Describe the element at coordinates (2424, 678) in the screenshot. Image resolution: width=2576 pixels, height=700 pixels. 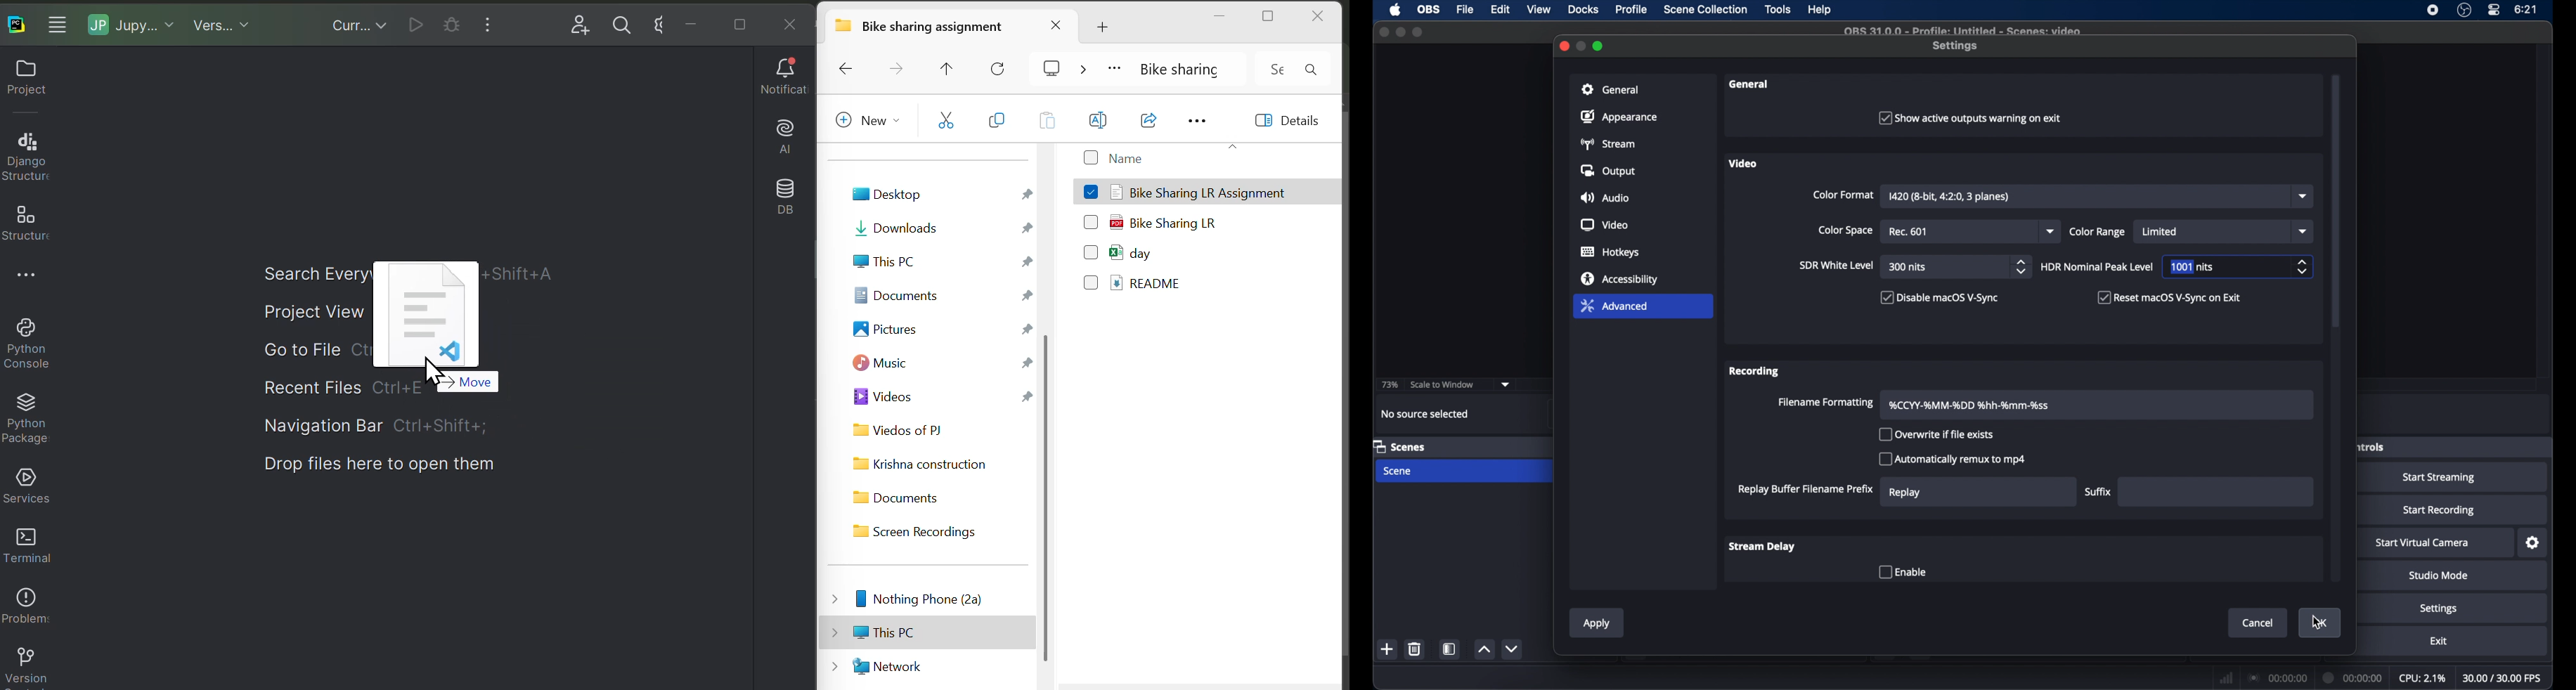
I see `cpu` at that location.